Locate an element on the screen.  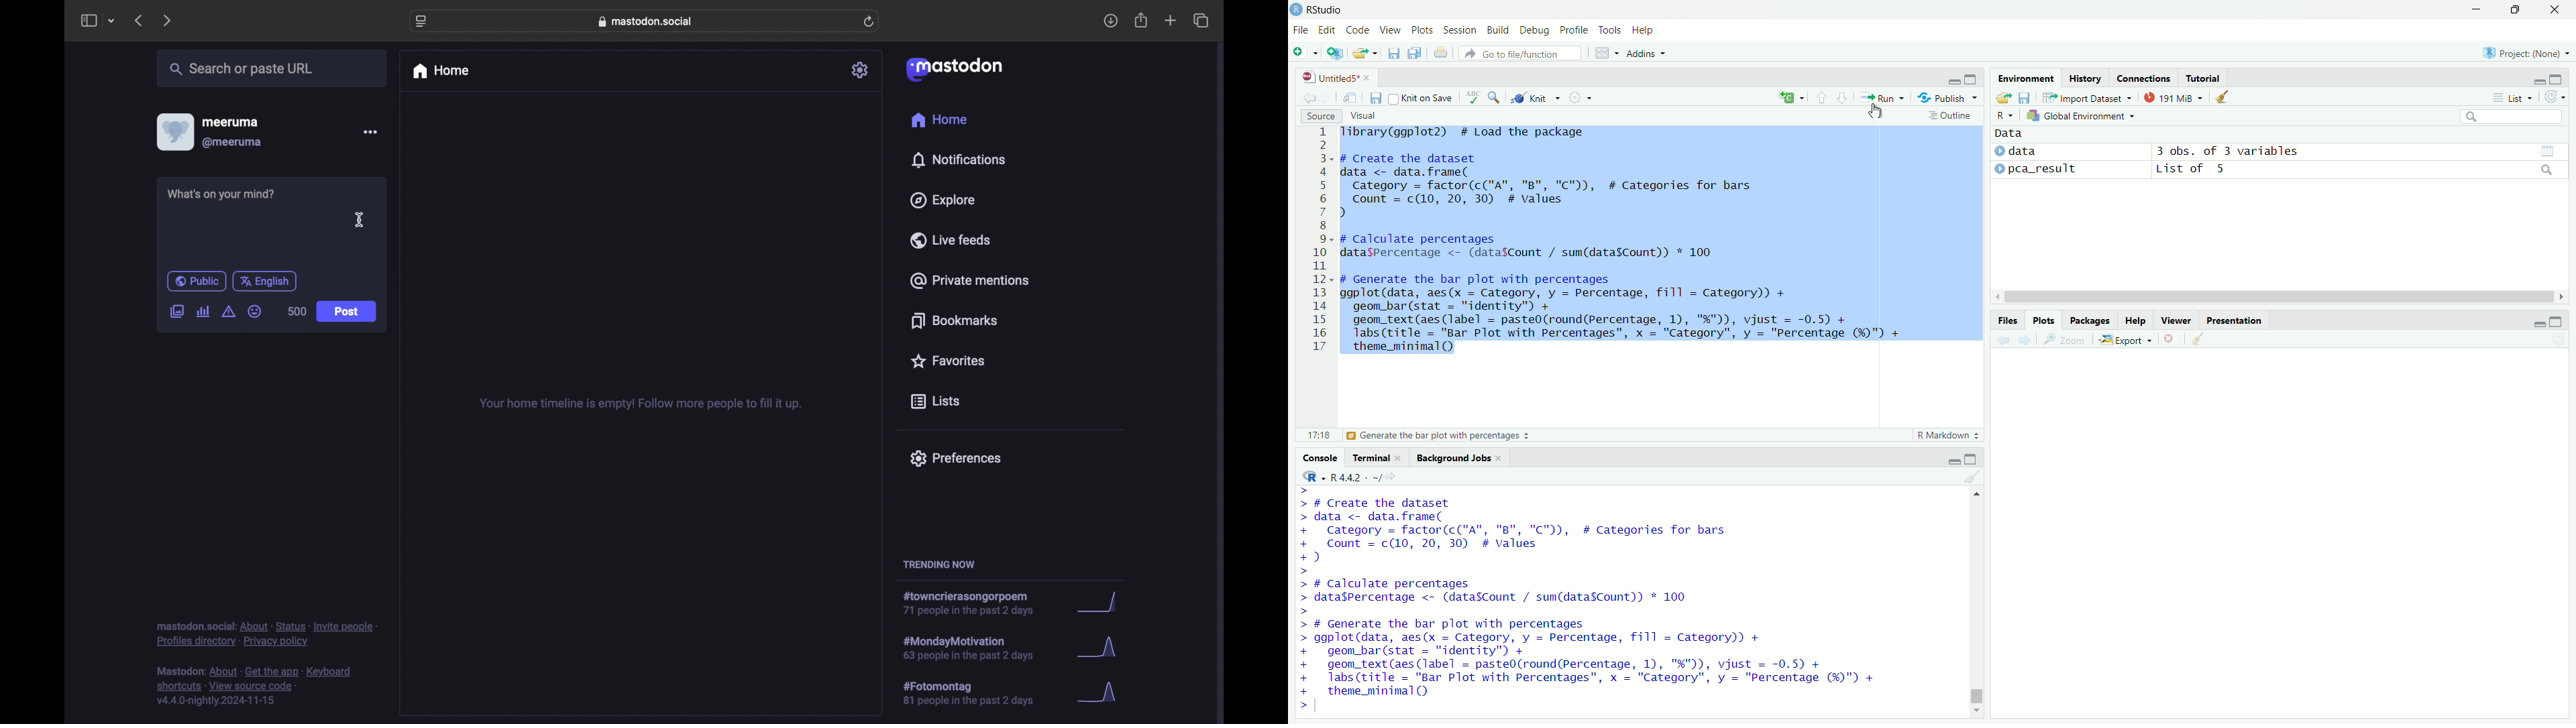
maximize is located at coordinates (2556, 320).